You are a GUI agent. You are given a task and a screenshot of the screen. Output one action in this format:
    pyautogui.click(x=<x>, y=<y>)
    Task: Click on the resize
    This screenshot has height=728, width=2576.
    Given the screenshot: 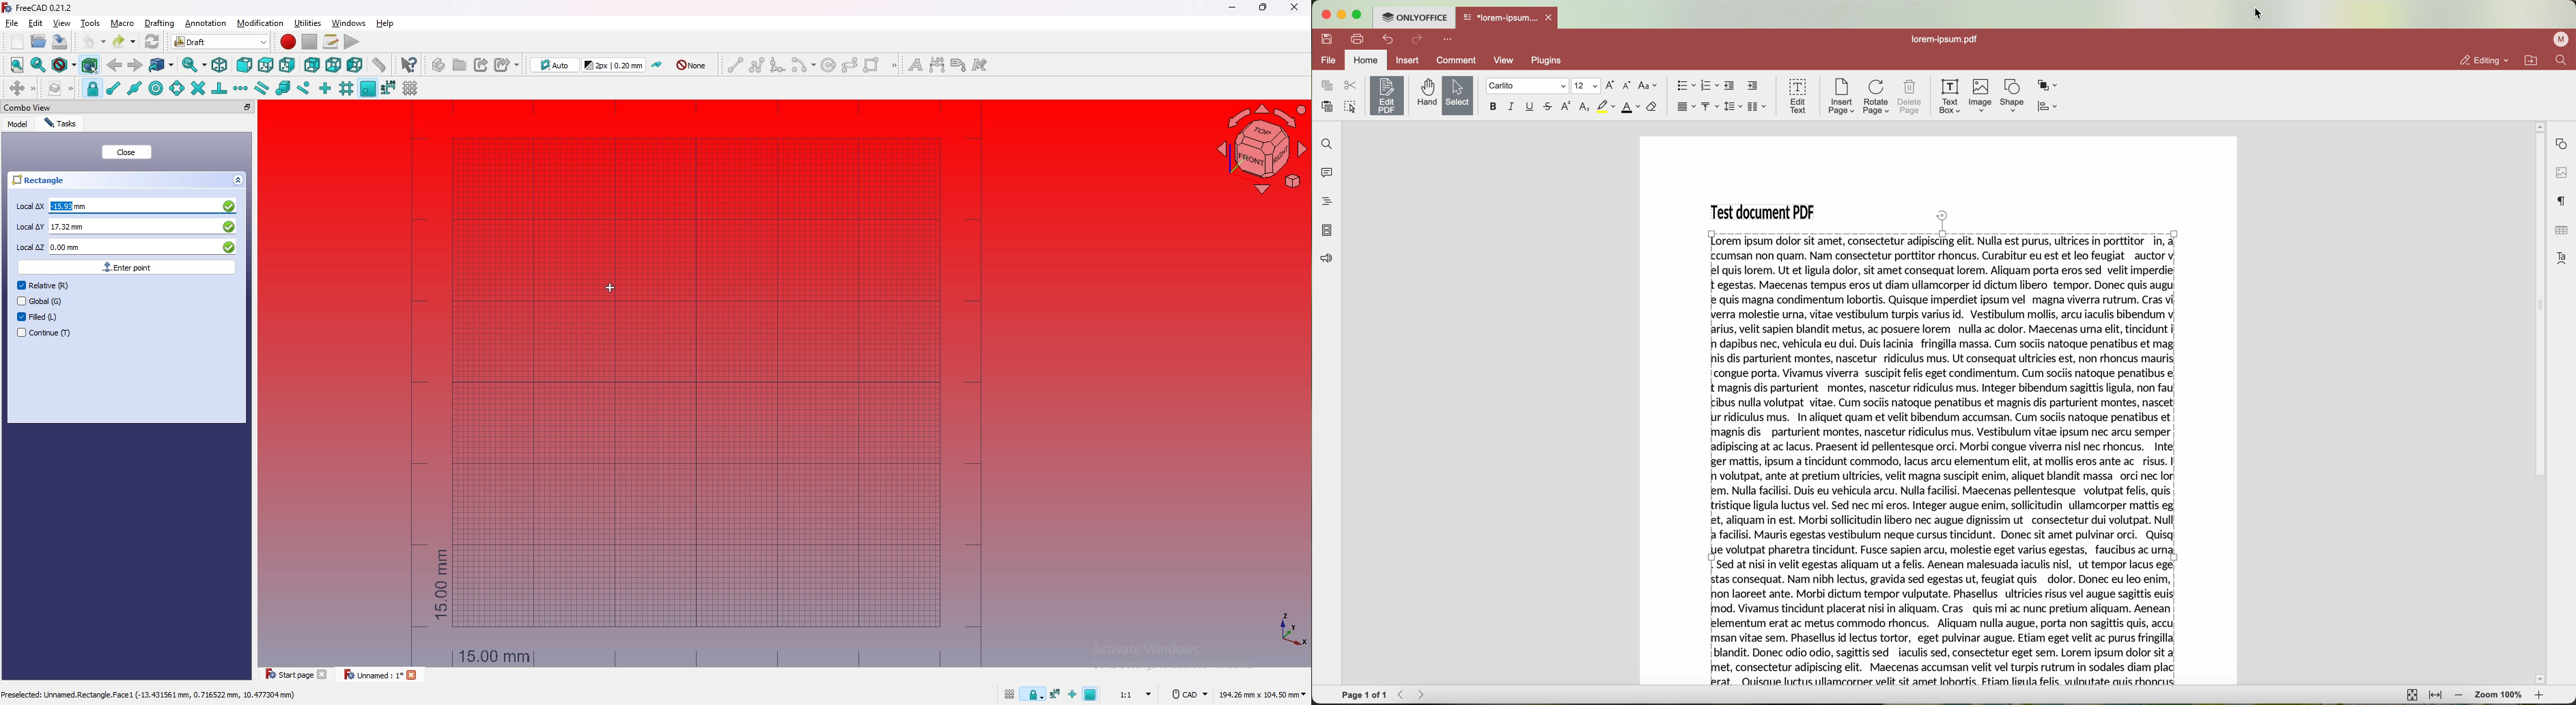 What is the action you would take?
    pyautogui.click(x=1263, y=8)
    